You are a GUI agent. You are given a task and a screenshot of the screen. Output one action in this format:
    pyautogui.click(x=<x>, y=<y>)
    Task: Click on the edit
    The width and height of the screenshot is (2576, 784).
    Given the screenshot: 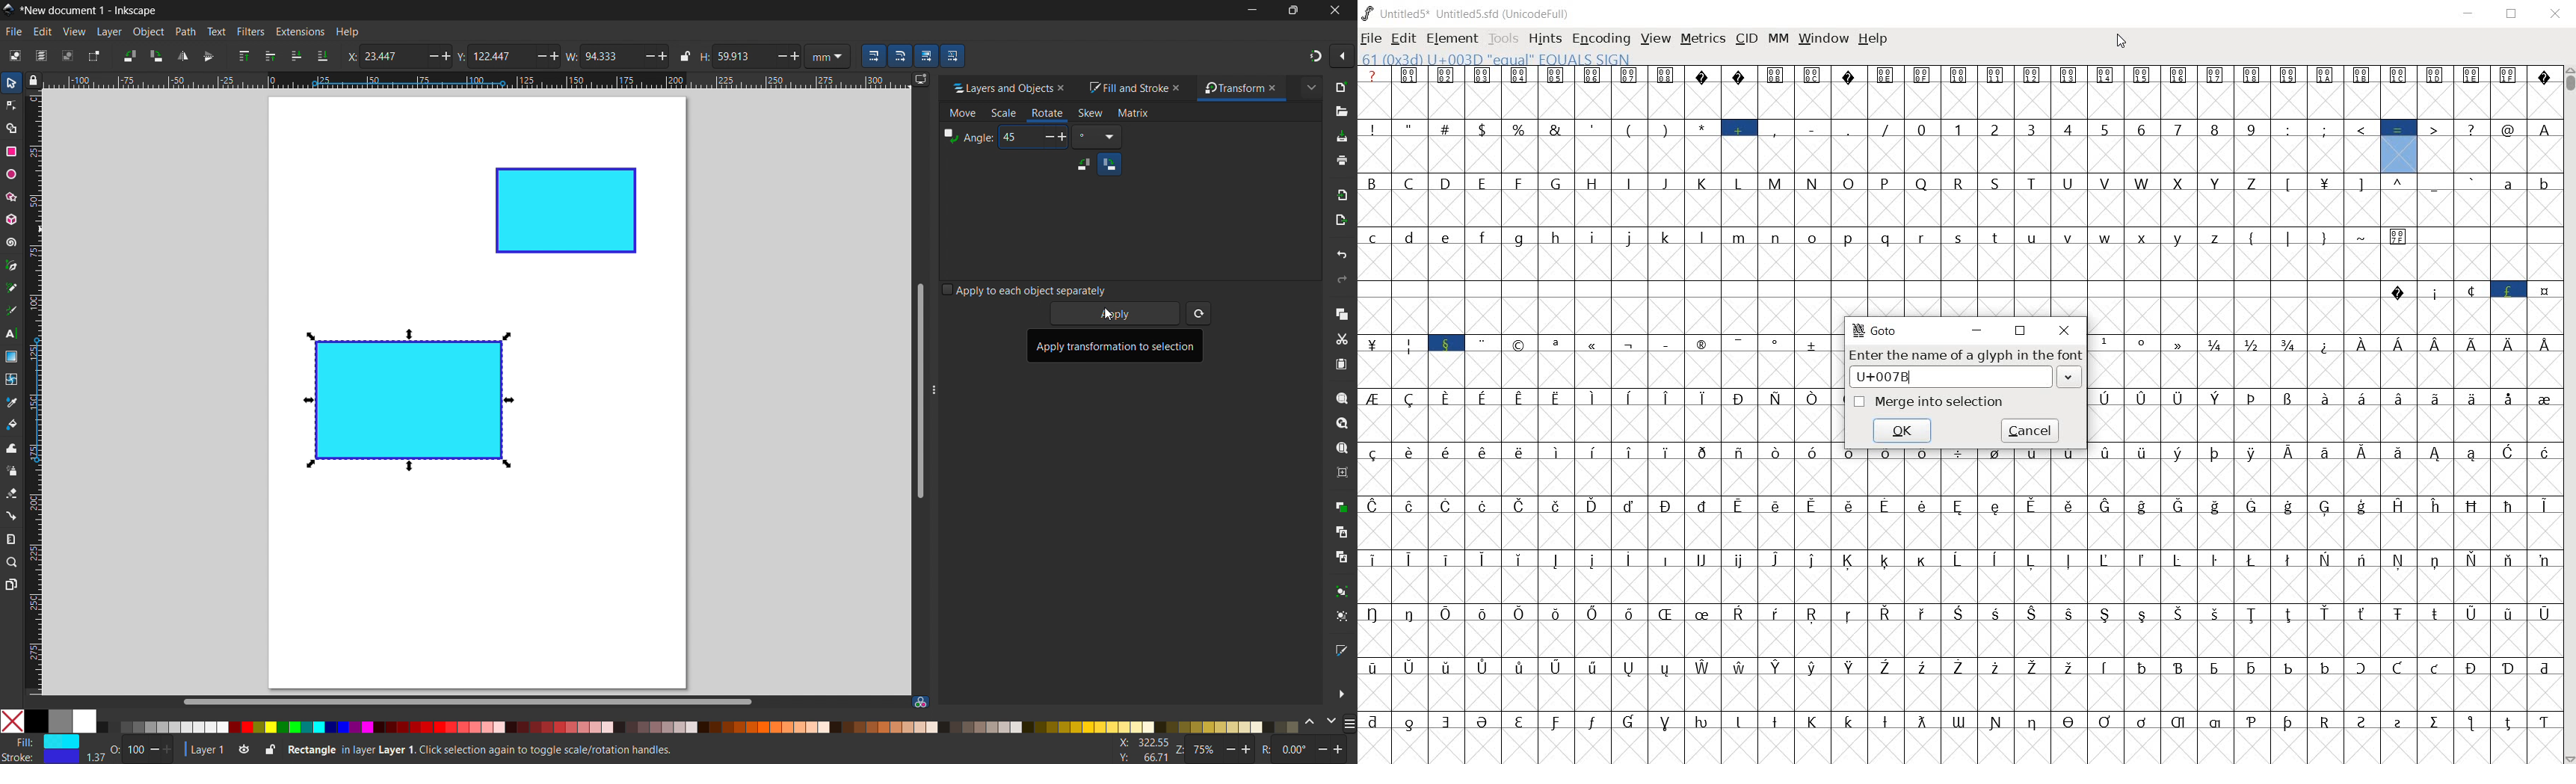 What is the action you would take?
    pyautogui.click(x=42, y=32)
    